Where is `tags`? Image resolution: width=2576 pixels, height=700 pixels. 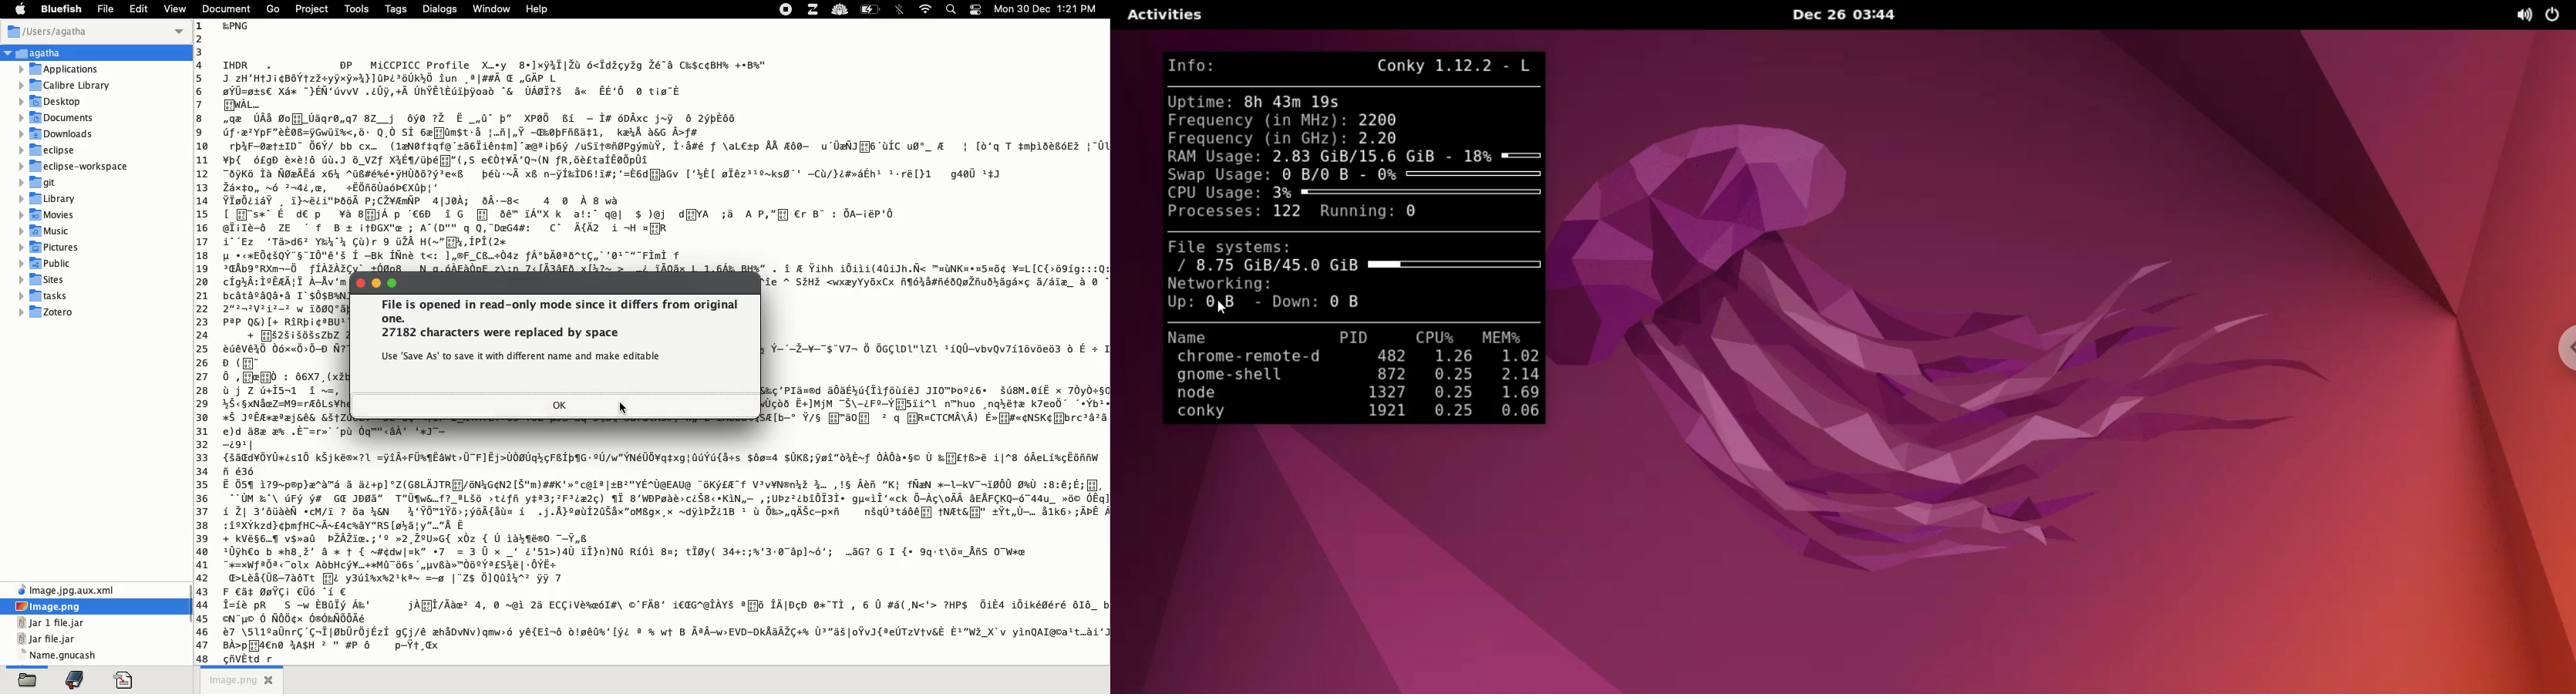
tags is located at coordinates (399, 10).